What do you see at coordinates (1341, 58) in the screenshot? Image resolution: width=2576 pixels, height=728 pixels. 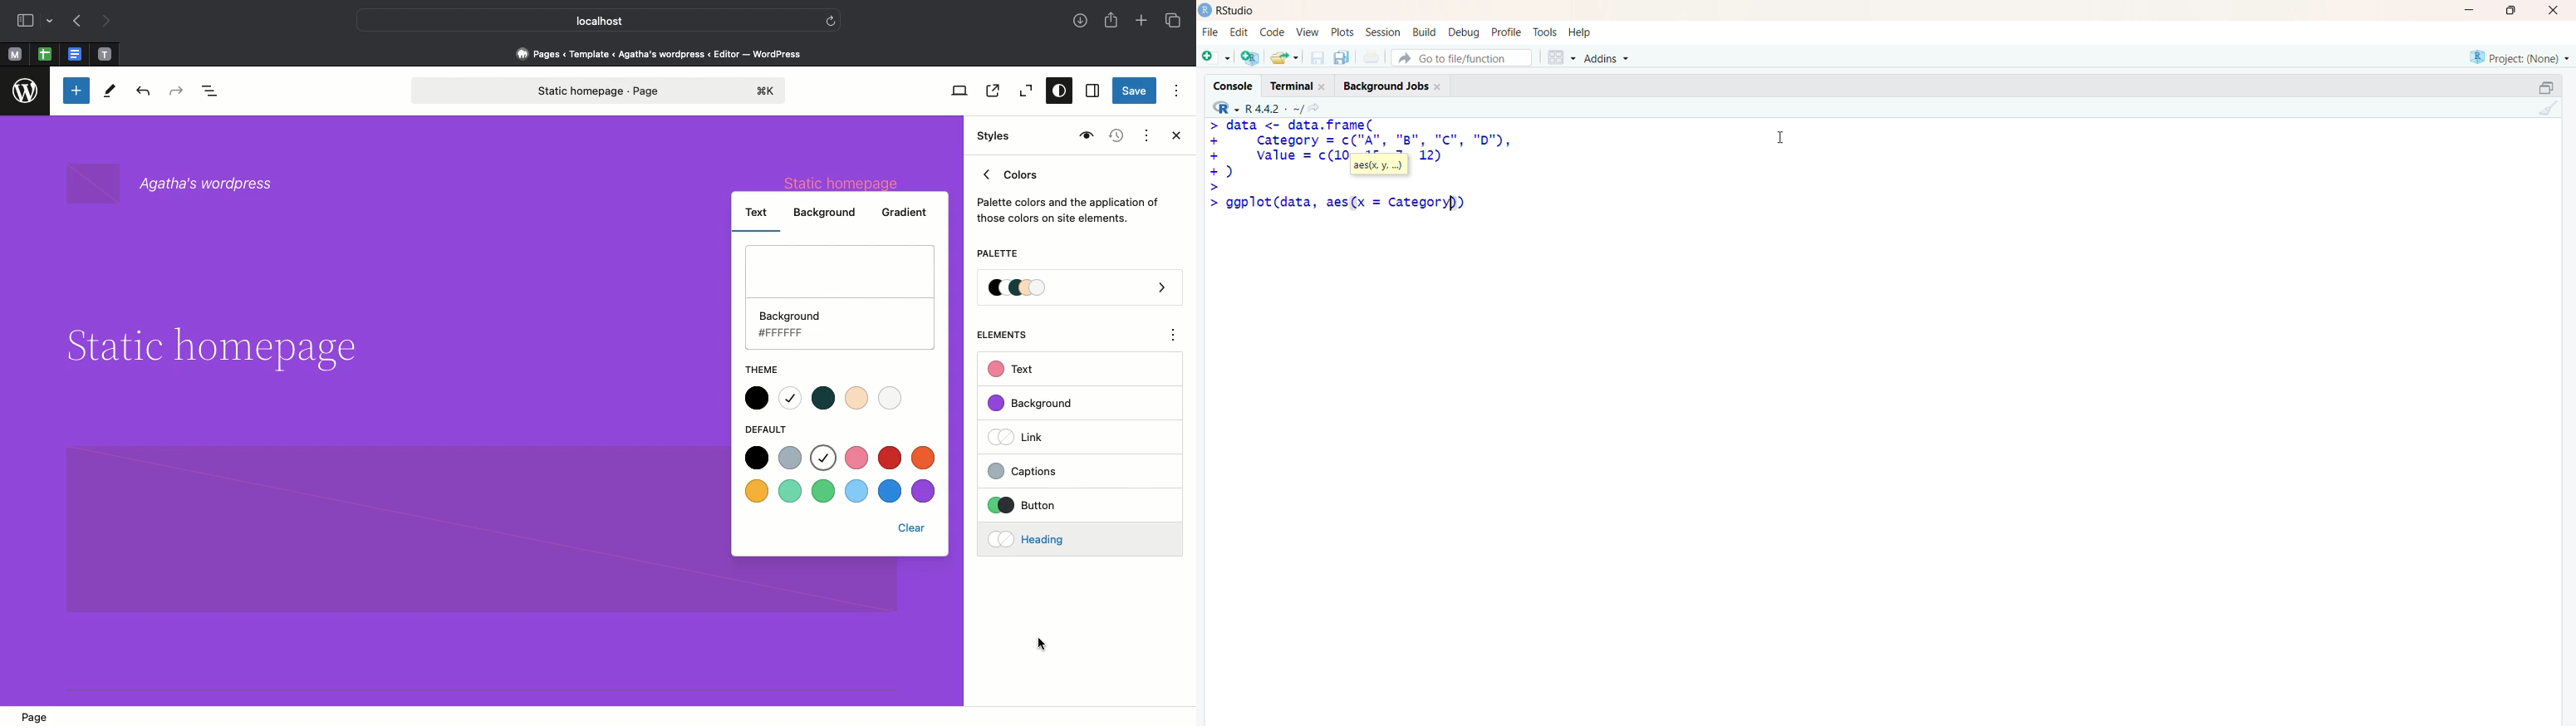 I see `save all open documents` at bounding box center [1341, 58].